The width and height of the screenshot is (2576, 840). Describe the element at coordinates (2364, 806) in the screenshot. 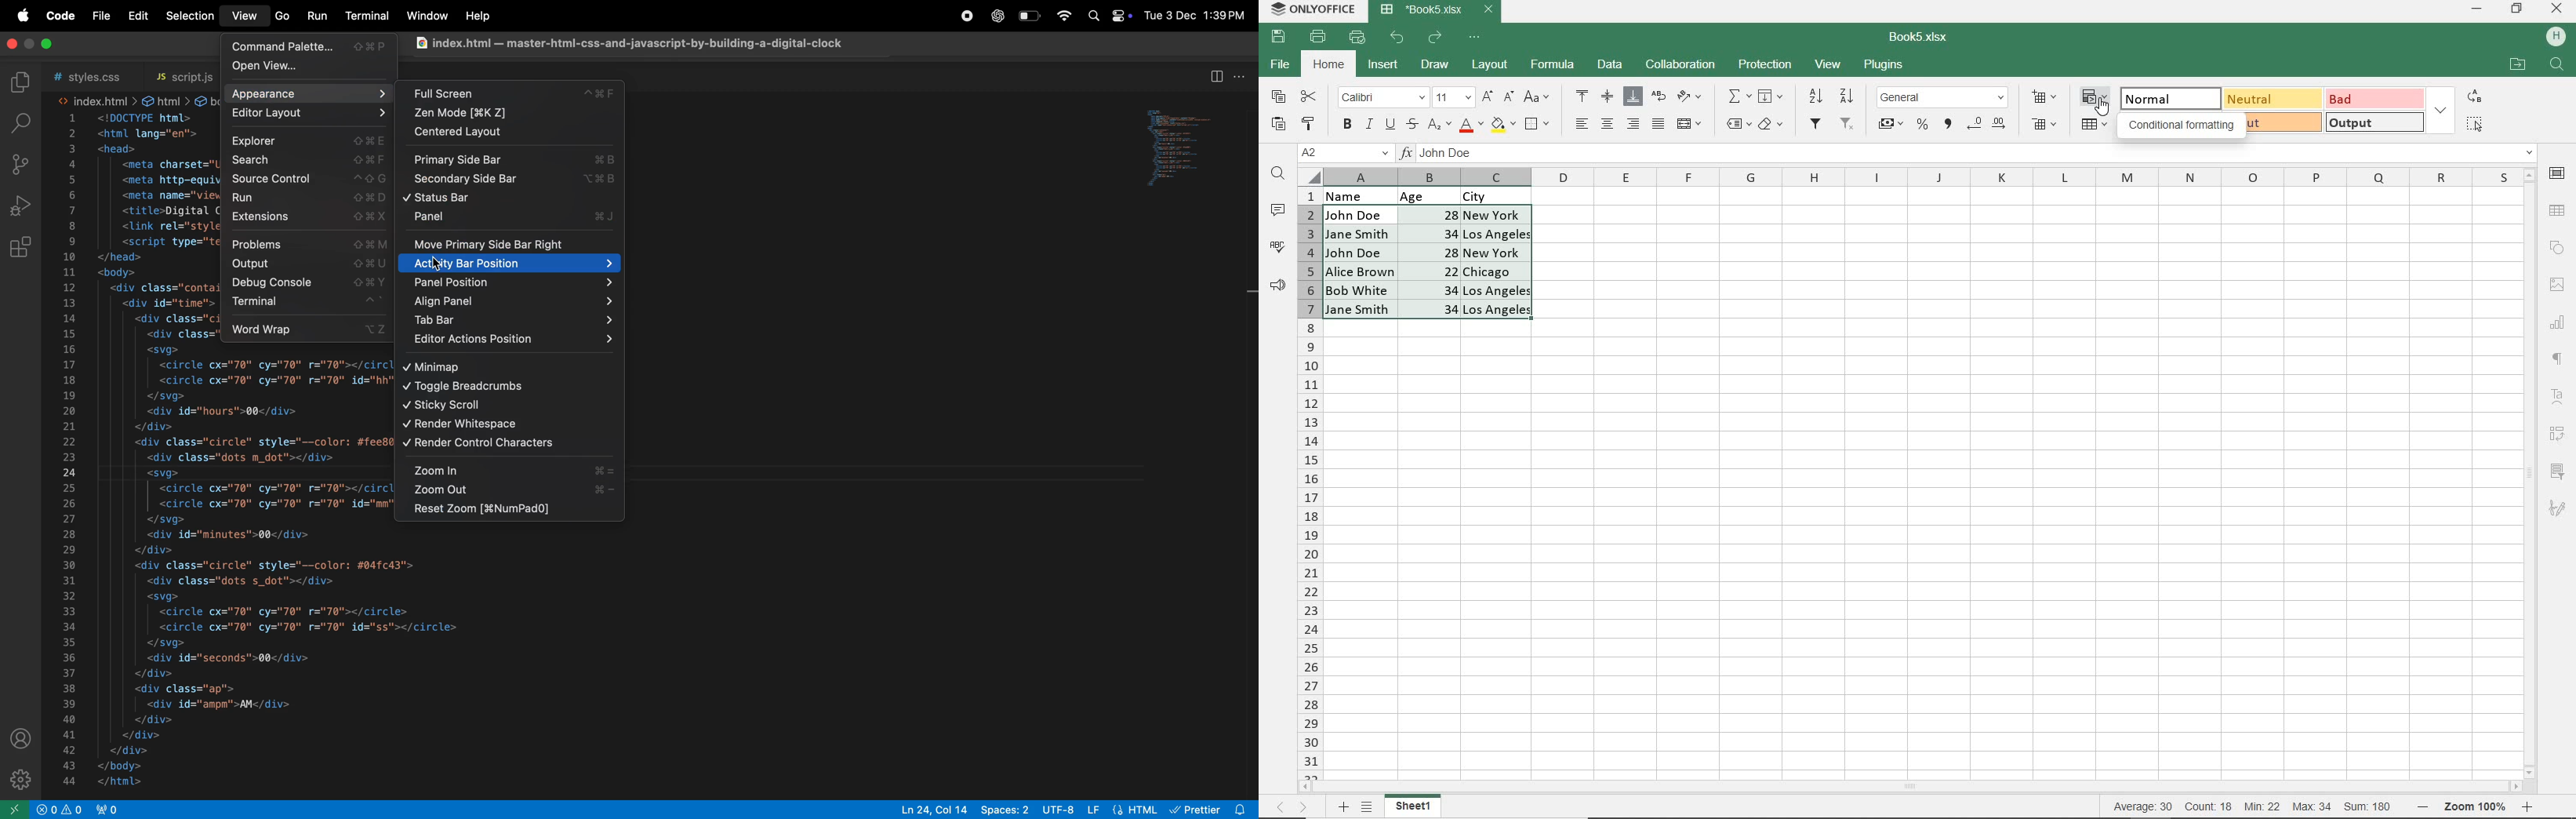

I see `sum` at that location.